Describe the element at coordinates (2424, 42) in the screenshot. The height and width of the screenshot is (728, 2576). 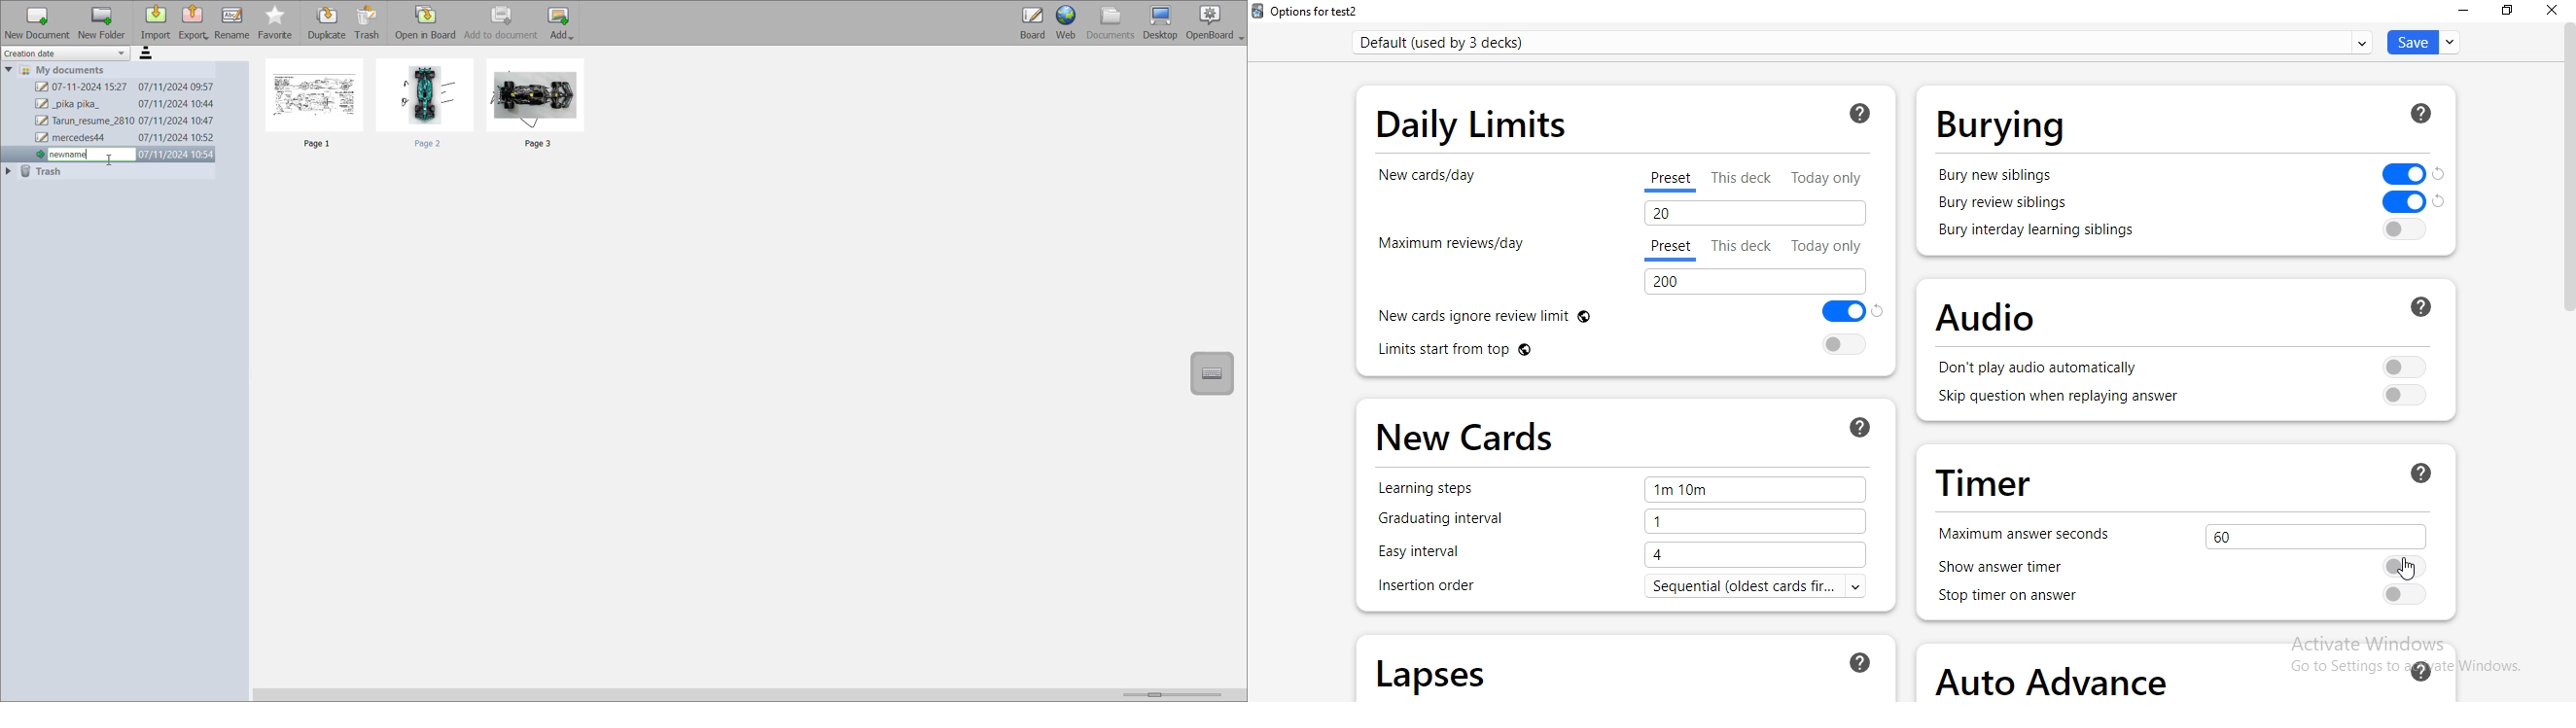
I see `save` at that location.